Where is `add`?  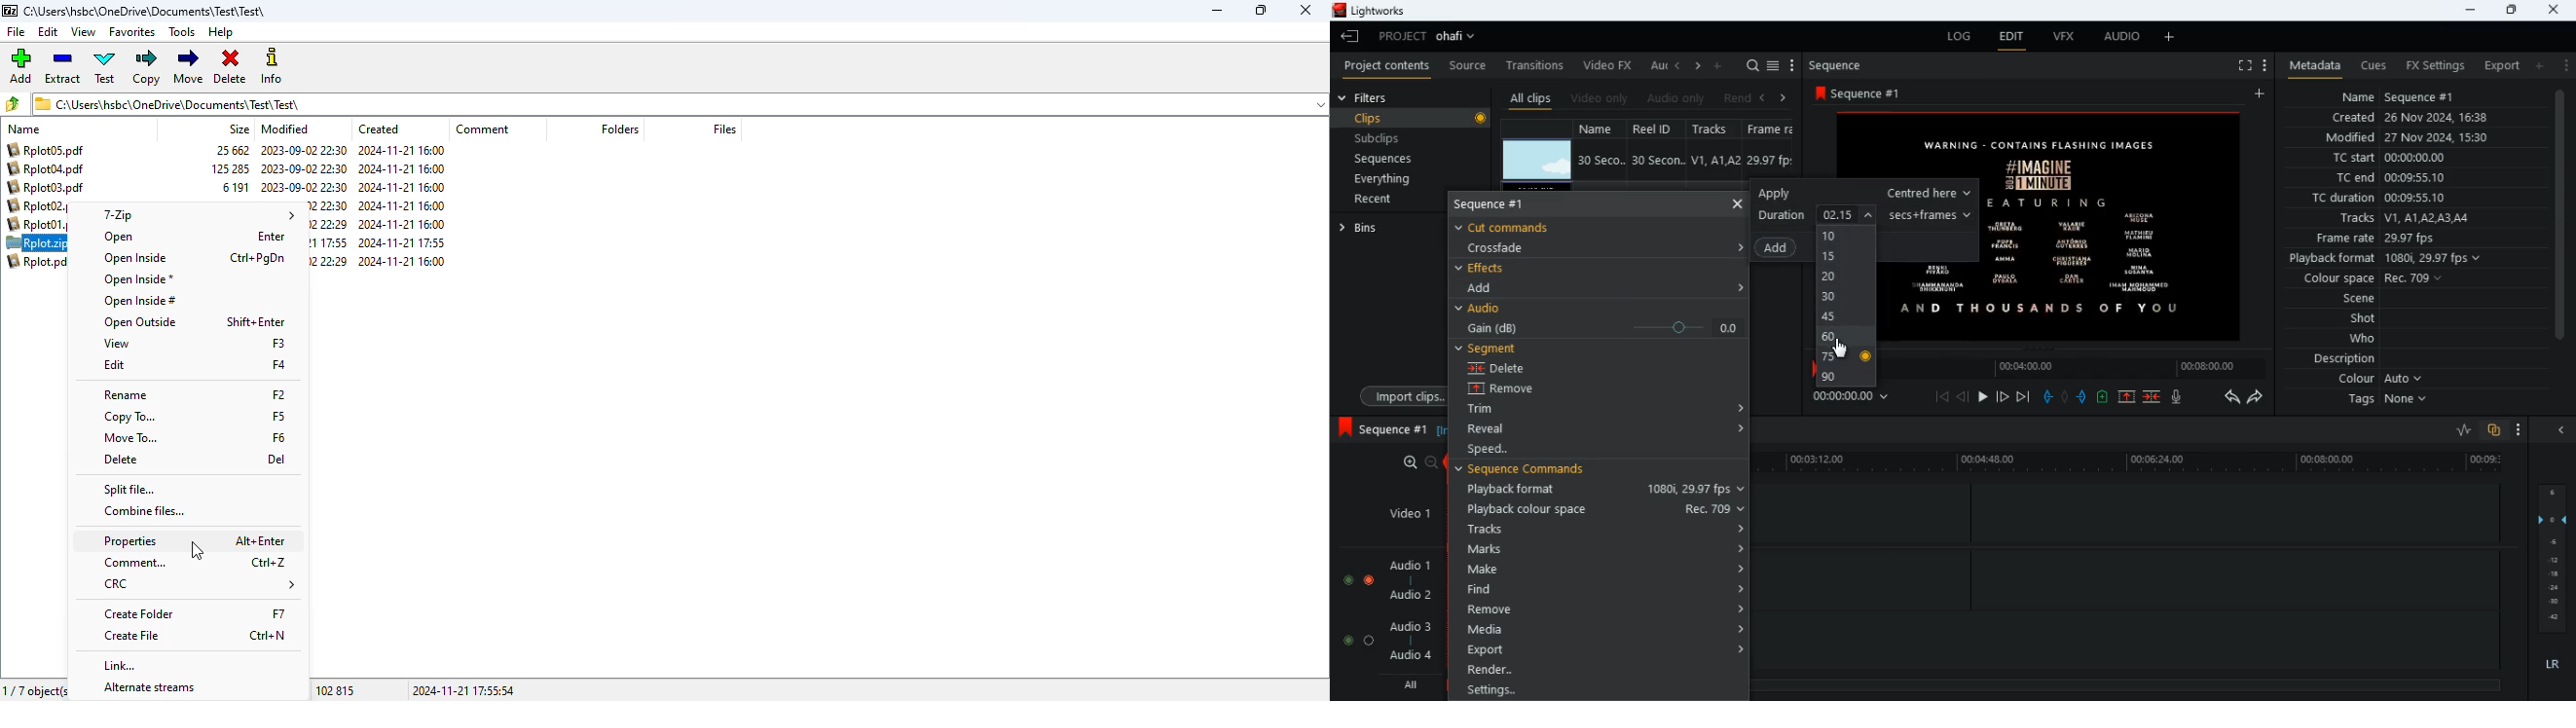
add is located at coordinates (21, 65).